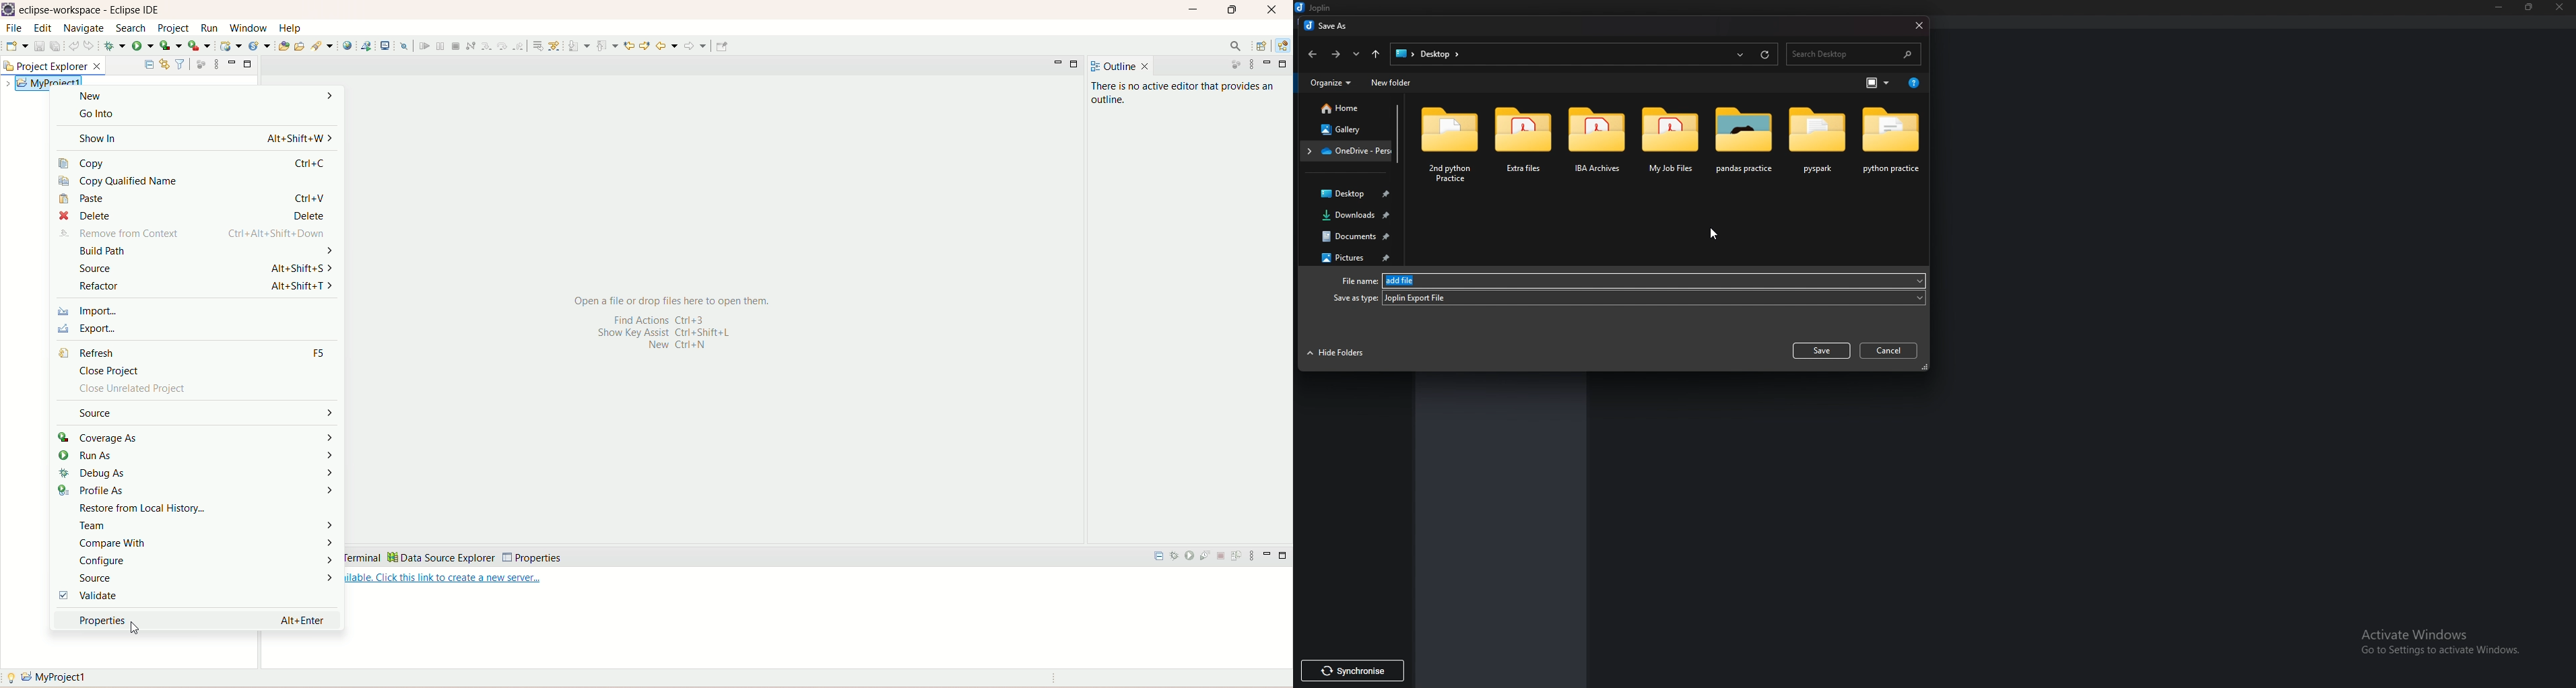 The height and width of the screenshot is (700, 2576). I want to click on activate windows, so click(2435, 641).